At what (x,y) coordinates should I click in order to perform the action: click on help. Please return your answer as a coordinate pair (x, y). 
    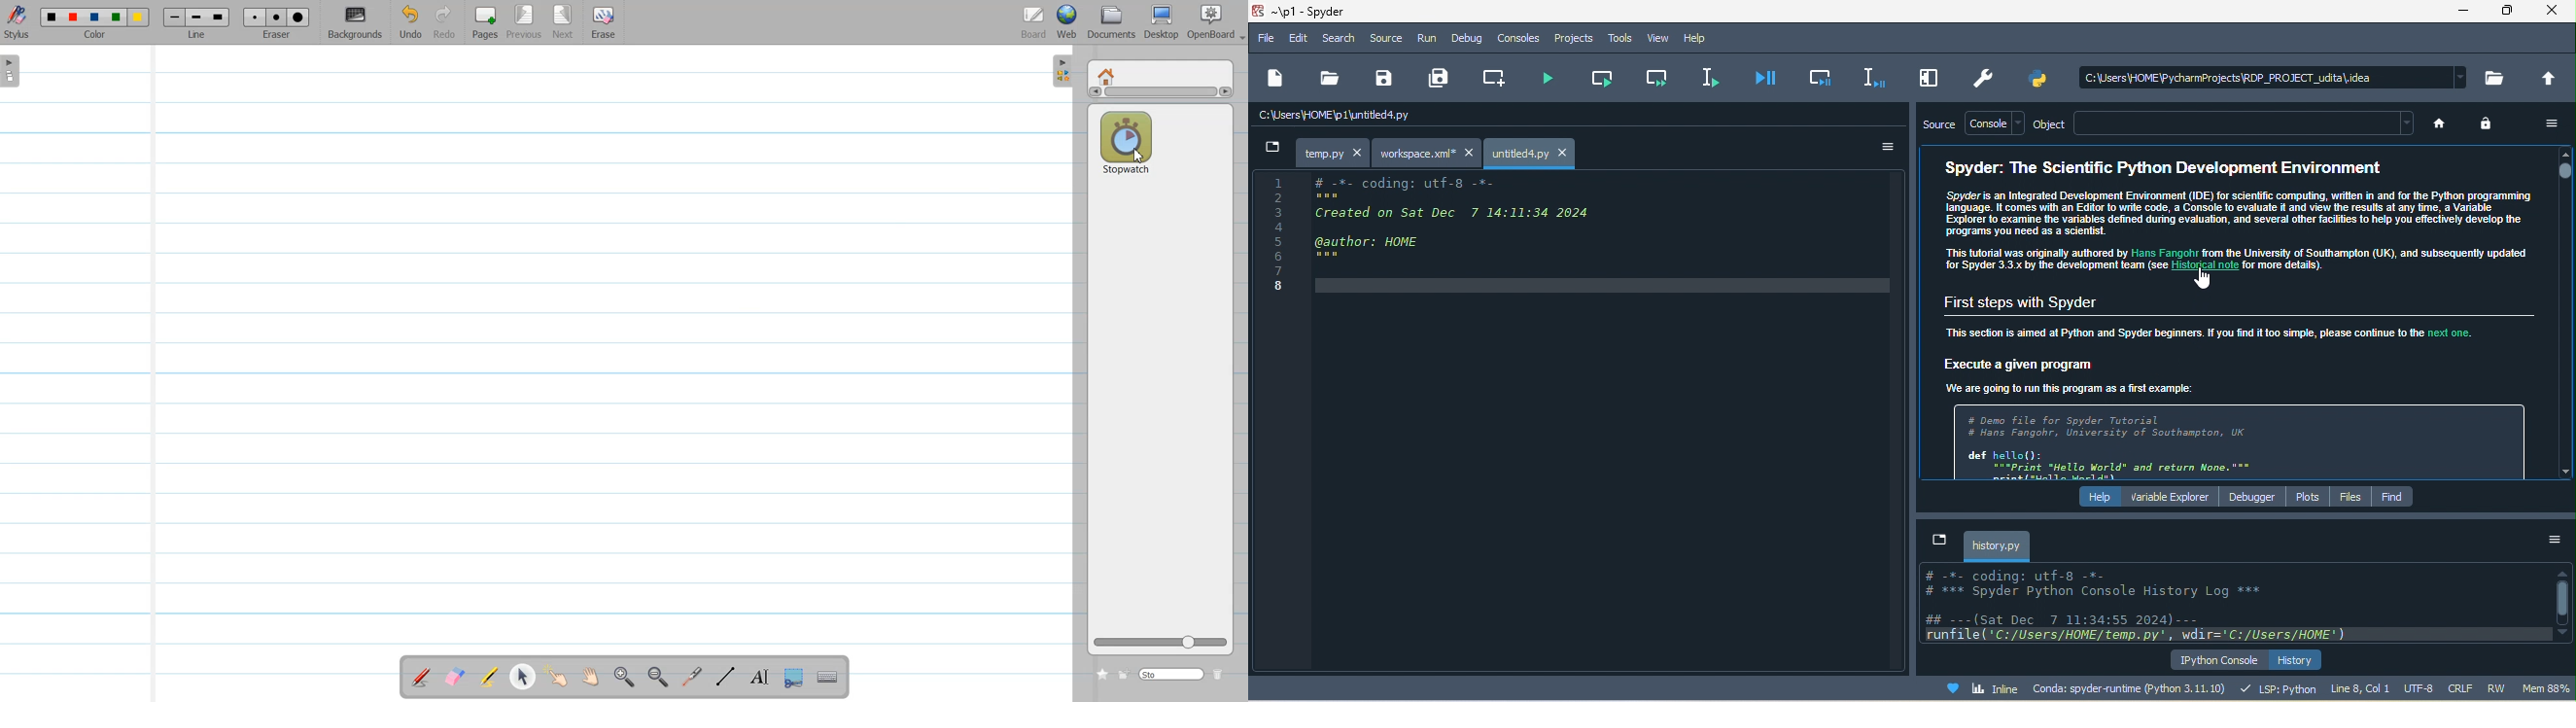
    Looking at the image, I should click on (2092, 497).